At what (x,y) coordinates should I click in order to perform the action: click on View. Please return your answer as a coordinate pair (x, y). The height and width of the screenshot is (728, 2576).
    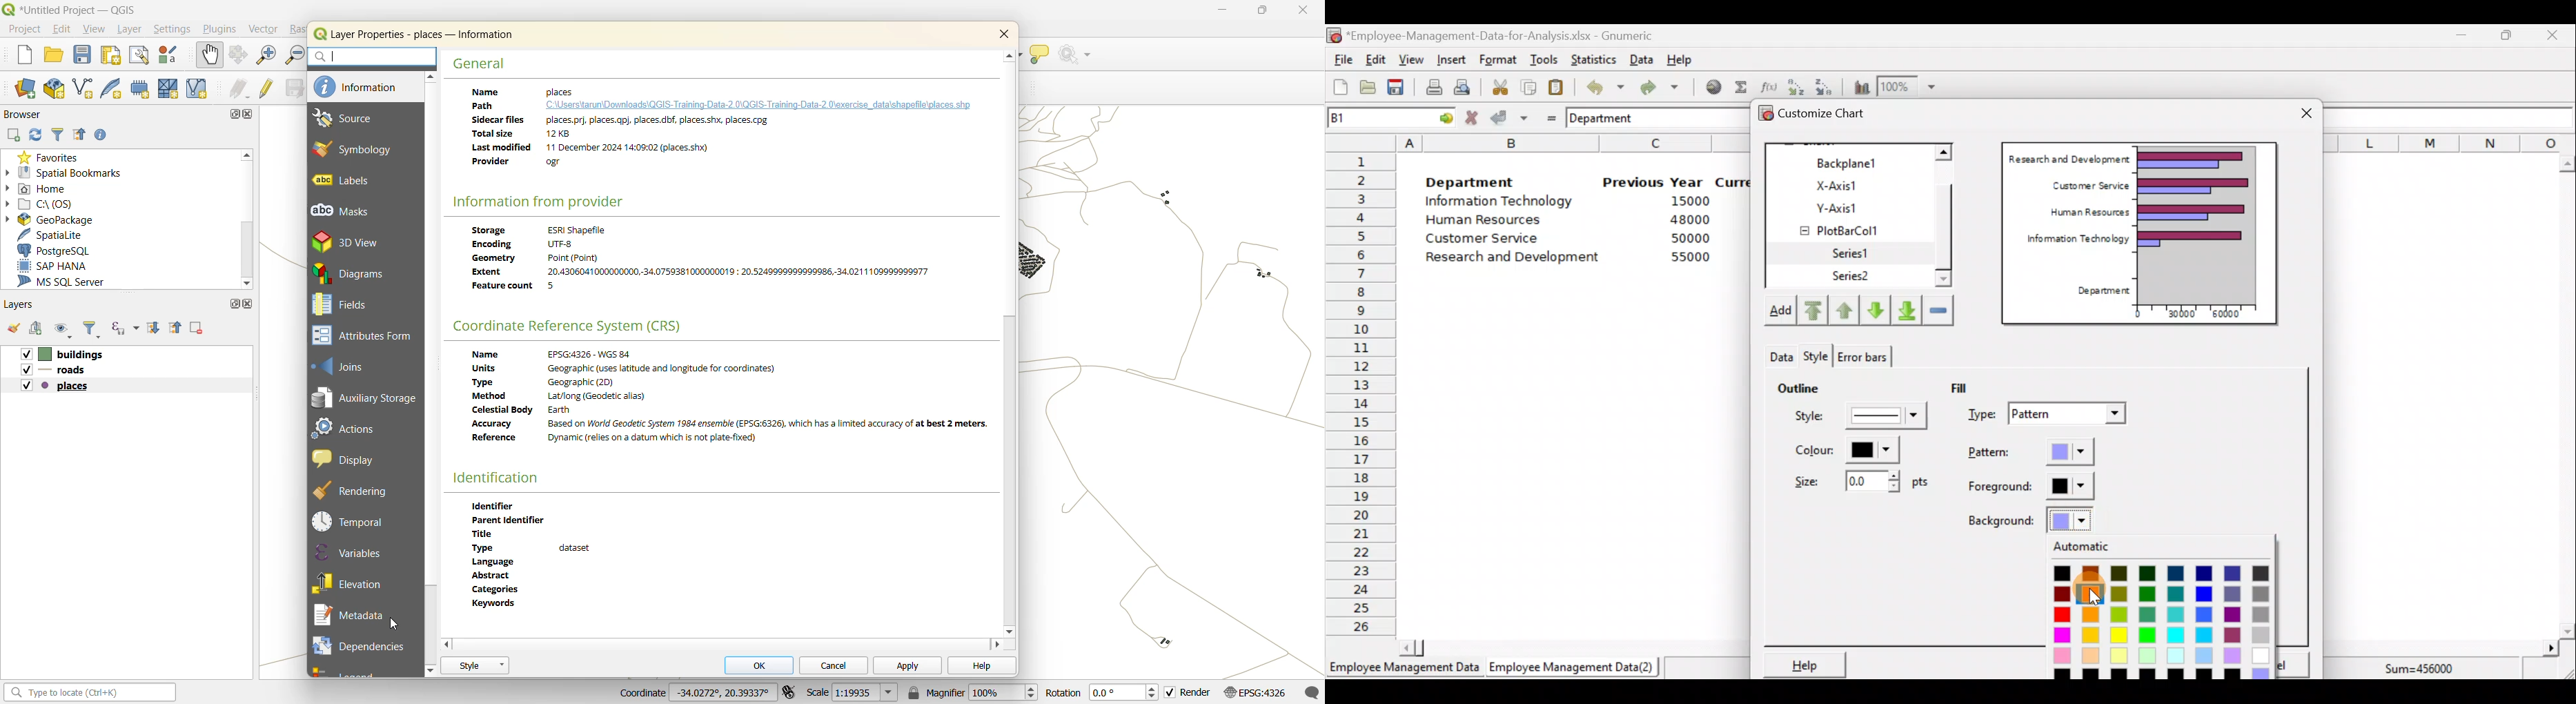
    Looking at the image, I should click on (1410, 60).